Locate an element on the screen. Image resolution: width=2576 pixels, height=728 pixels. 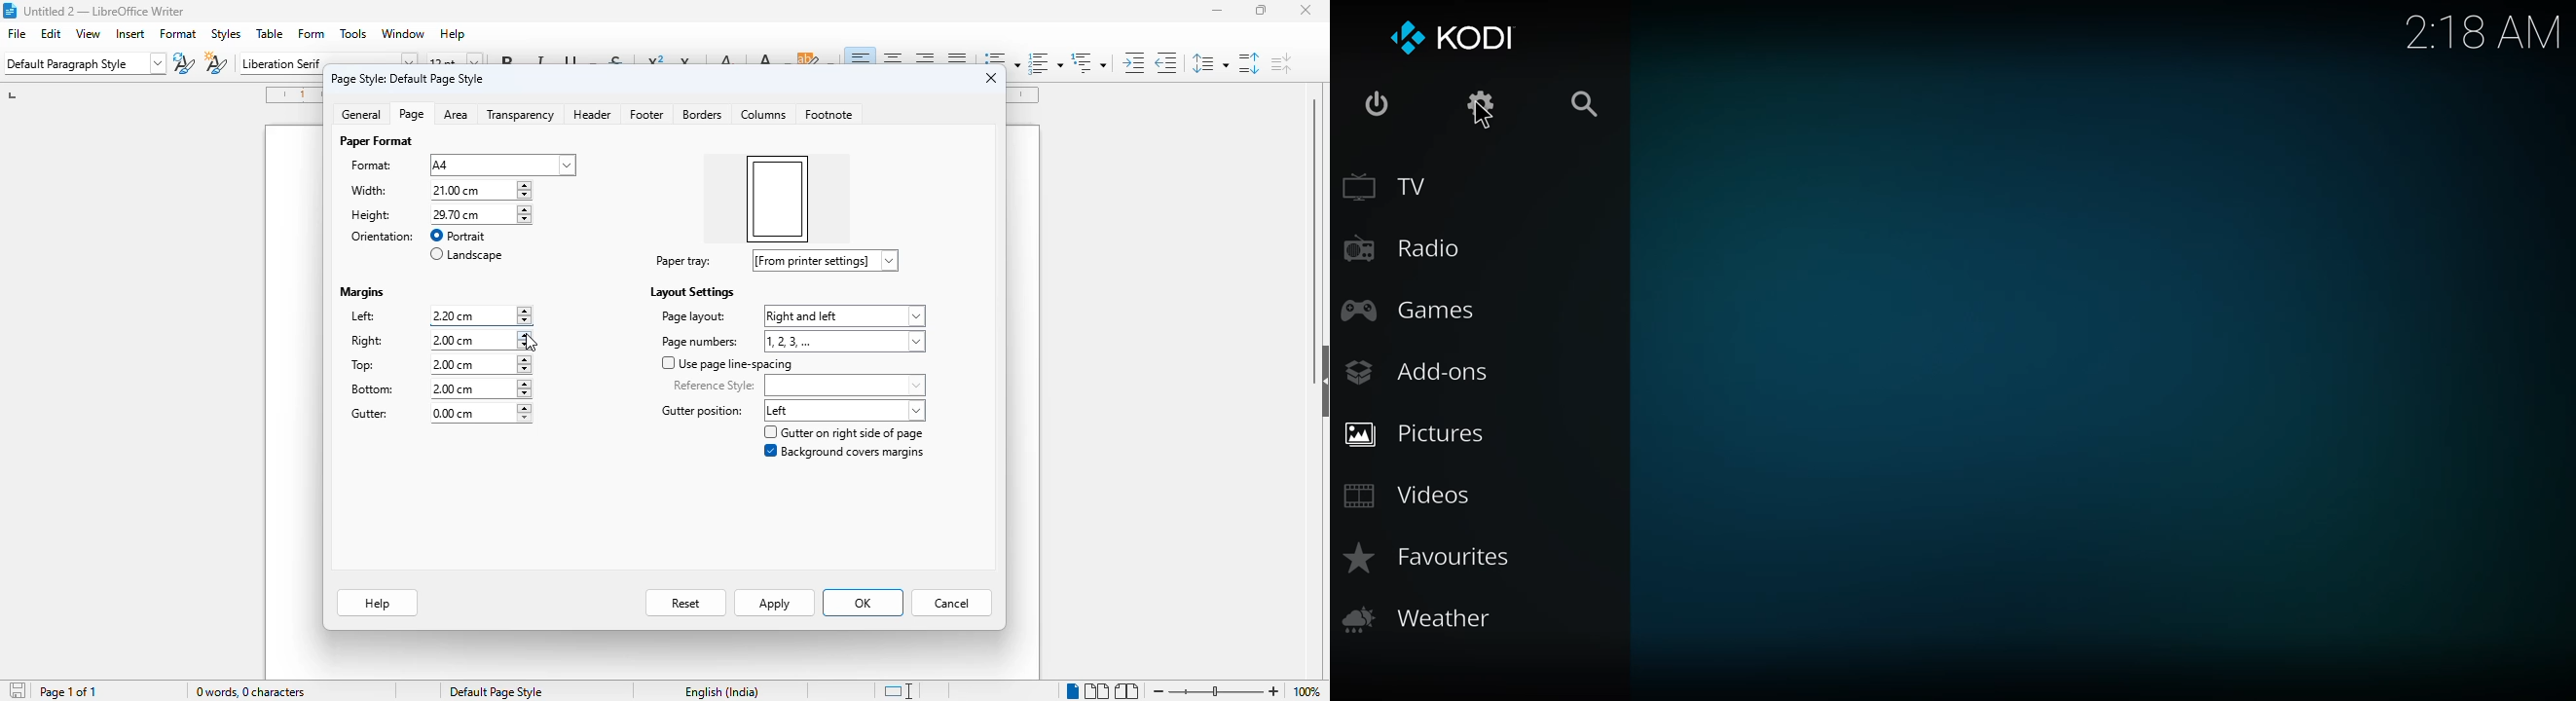
width is located at coordinates (376, 190).